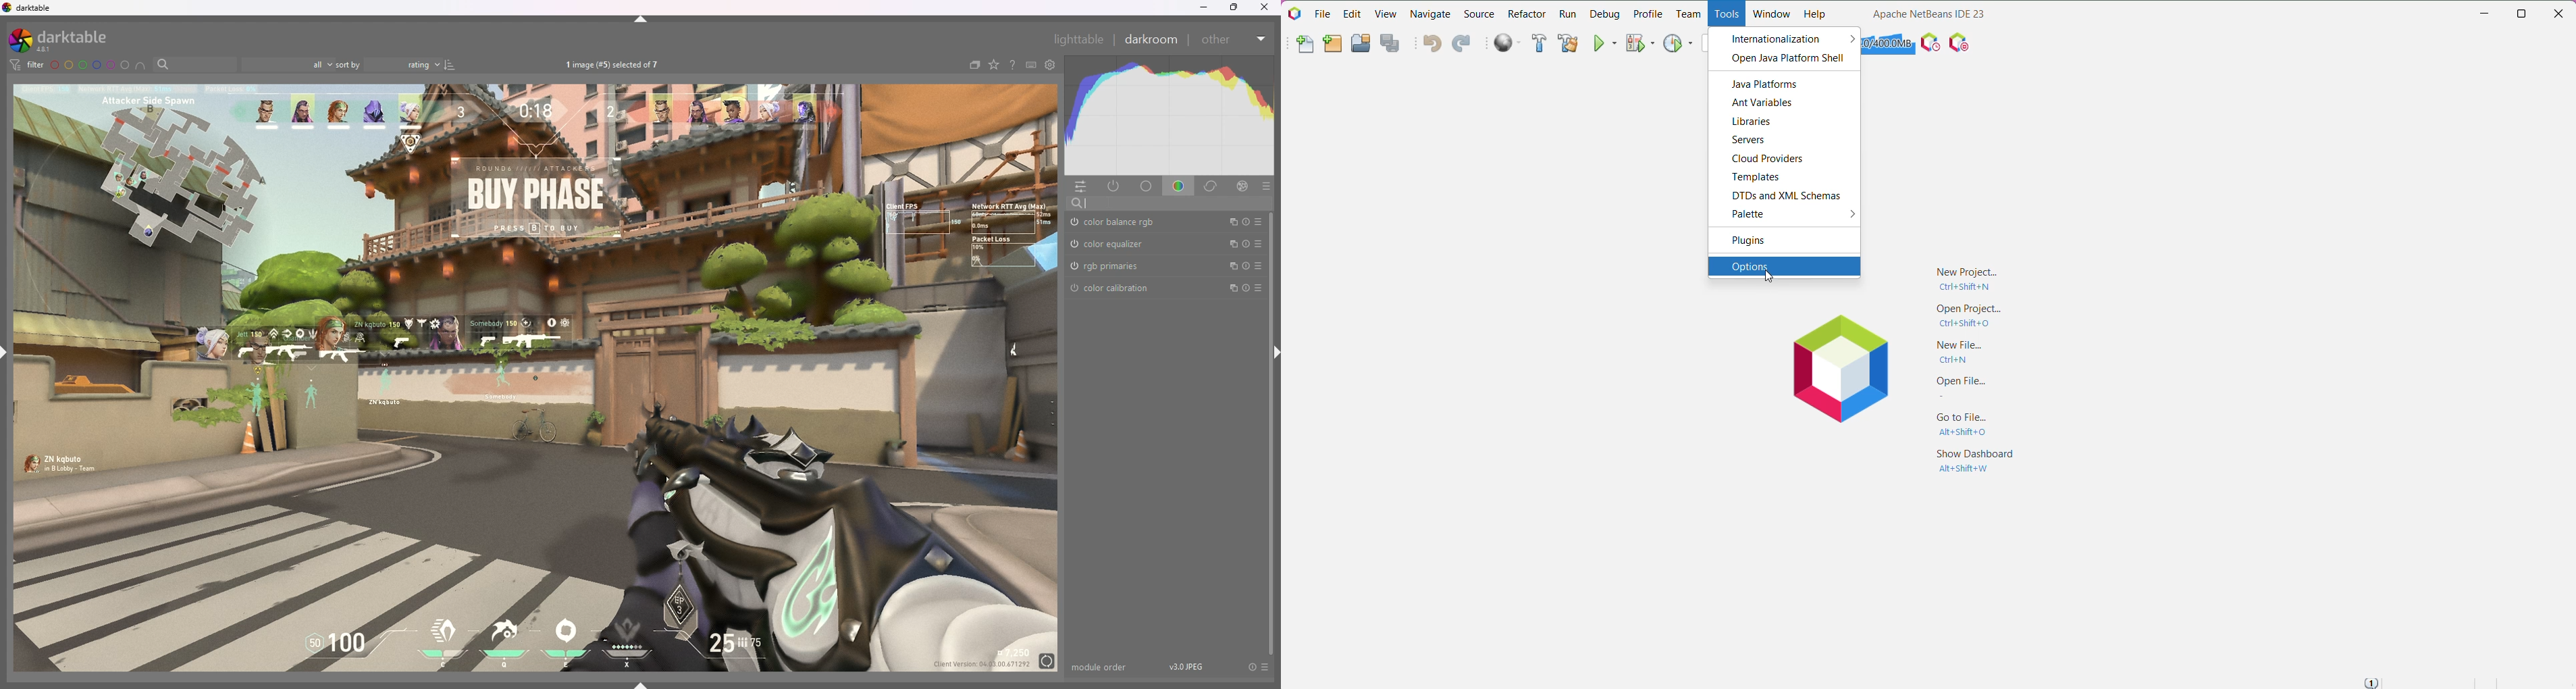  Describe the element at coordinates (193, 65) in the screenshot. I see `search bar` at that location.